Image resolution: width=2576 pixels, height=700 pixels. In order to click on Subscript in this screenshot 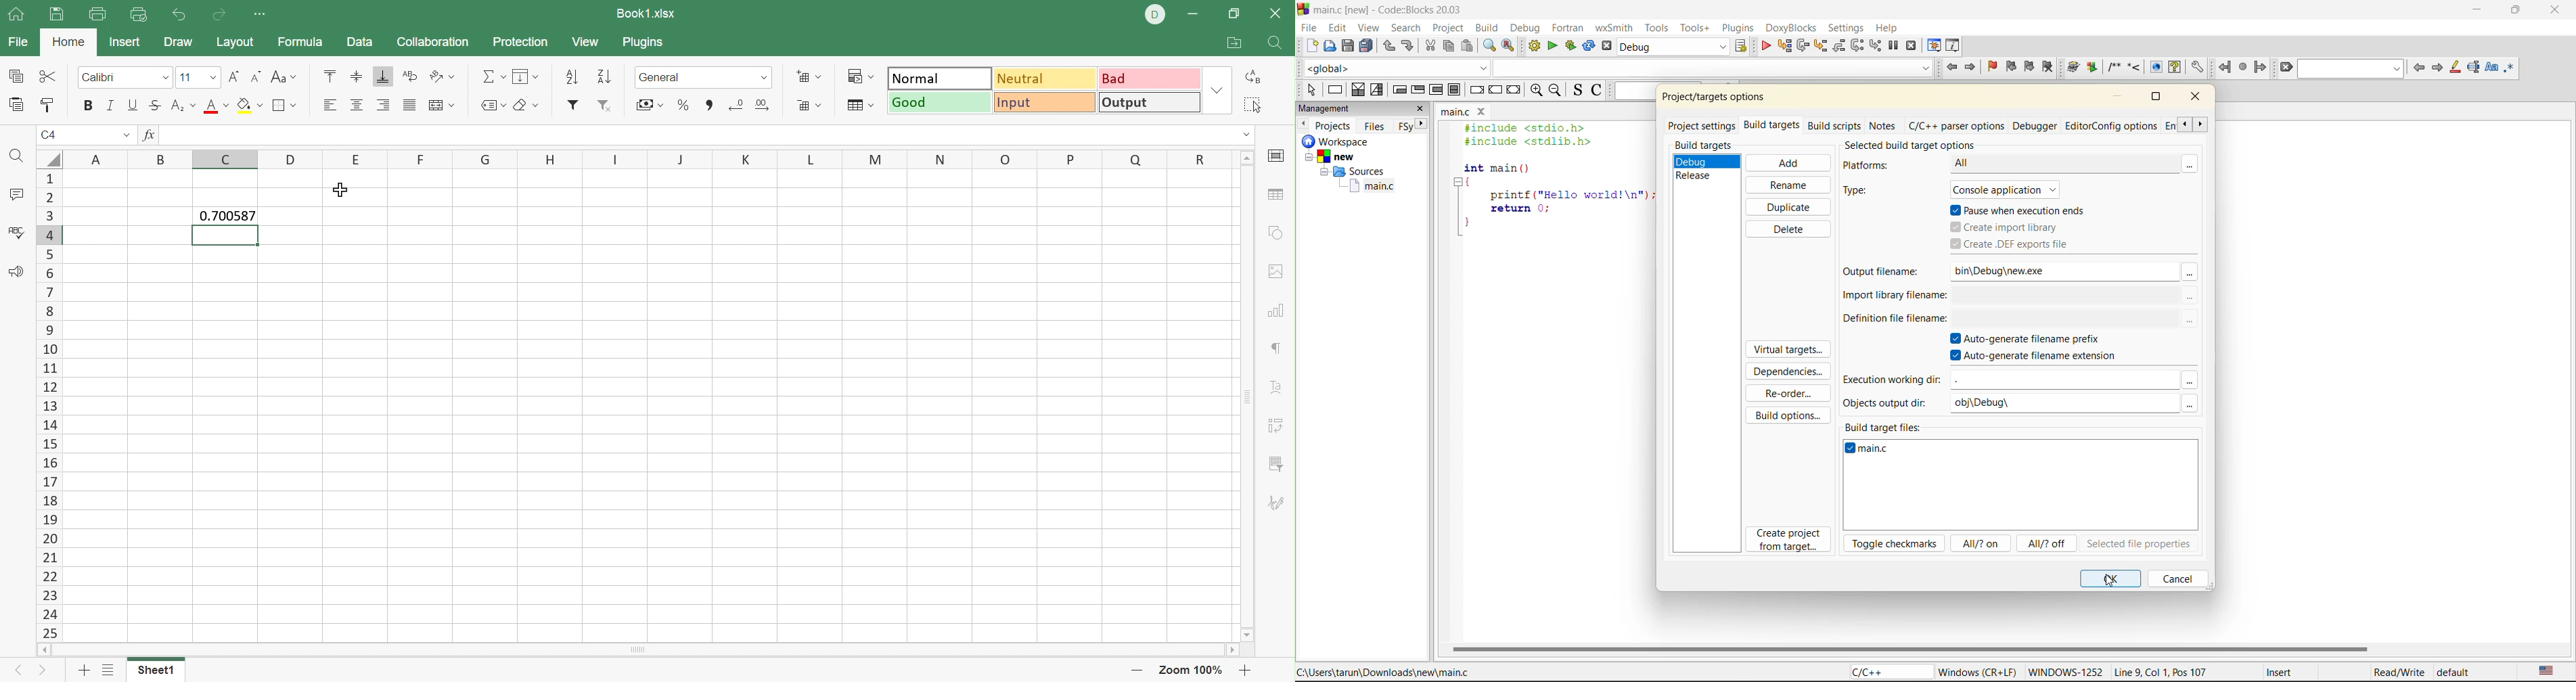, I will do `click(182, 104)`.